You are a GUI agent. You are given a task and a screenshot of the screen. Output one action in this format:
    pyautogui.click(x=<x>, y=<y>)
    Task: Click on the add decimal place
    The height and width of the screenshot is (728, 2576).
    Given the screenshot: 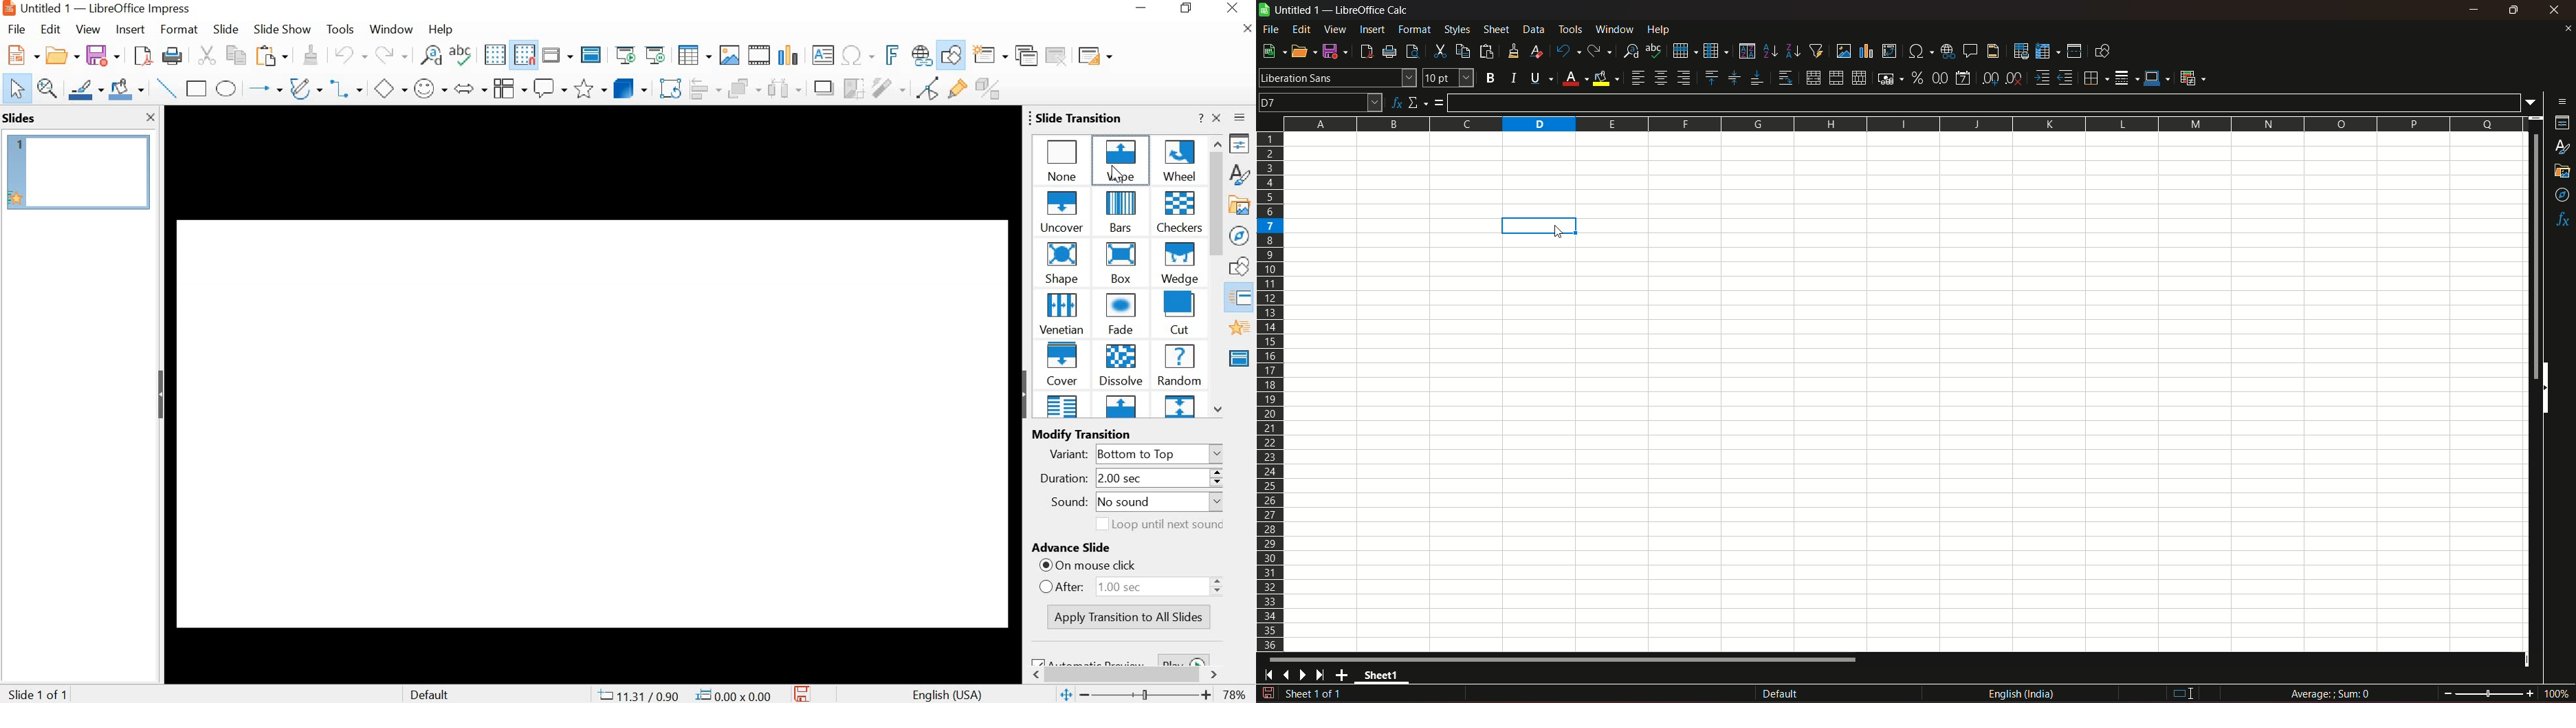 What is the action you would take?
    pyautogui.click(x=1988, y=78)
    